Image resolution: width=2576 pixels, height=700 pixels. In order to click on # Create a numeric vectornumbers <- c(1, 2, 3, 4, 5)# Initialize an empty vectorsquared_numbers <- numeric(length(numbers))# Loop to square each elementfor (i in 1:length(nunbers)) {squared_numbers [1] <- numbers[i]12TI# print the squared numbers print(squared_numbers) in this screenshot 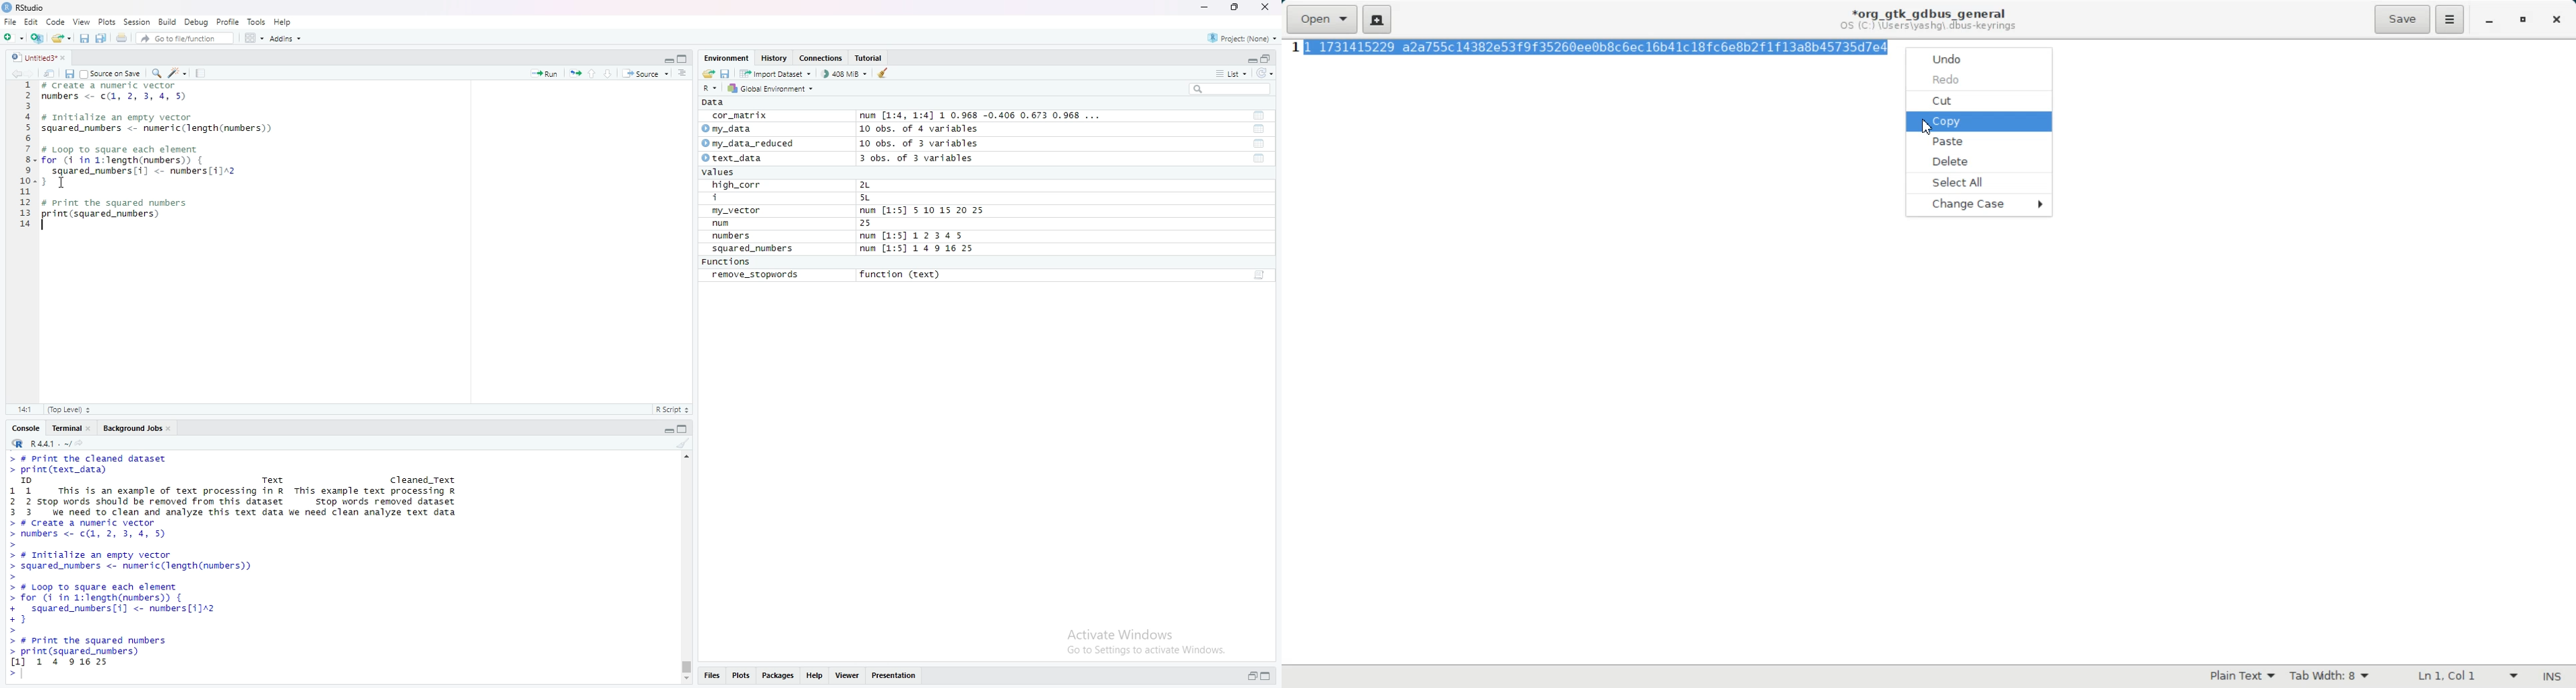, I will do `click(160, 158)`.